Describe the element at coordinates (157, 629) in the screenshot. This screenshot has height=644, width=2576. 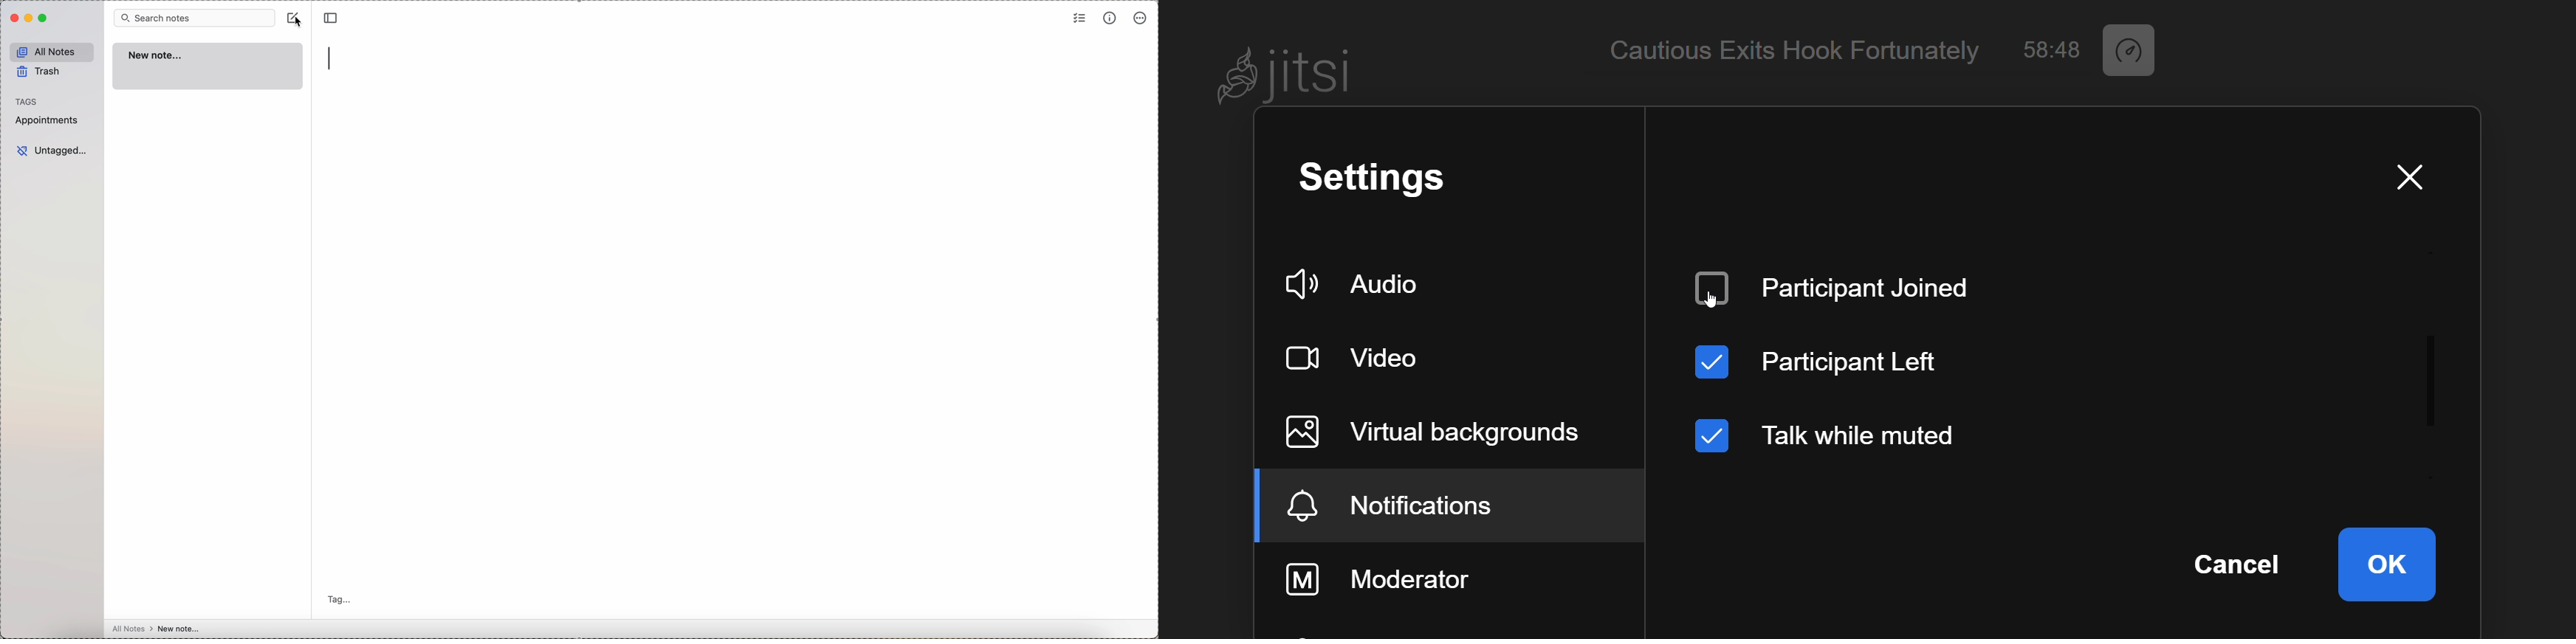
I see `all notes > new note...` at that location.